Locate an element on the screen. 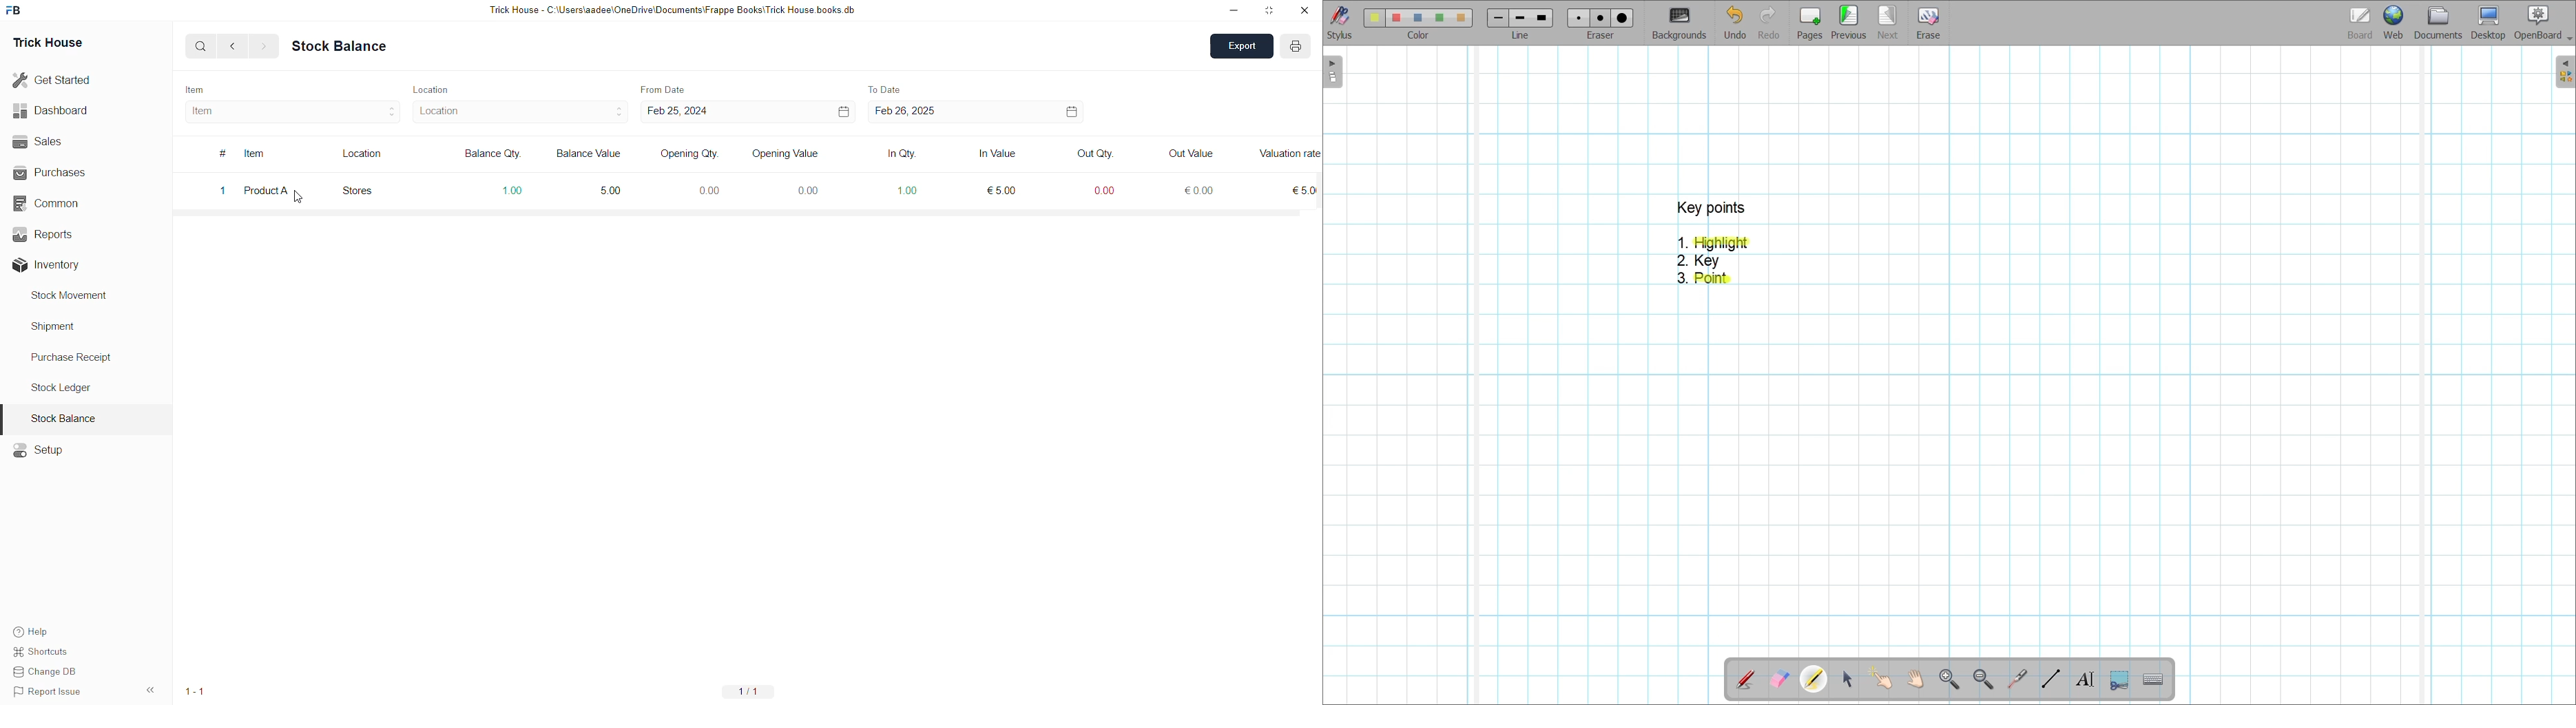  0 EUR is located at coordinates (1193, 189).